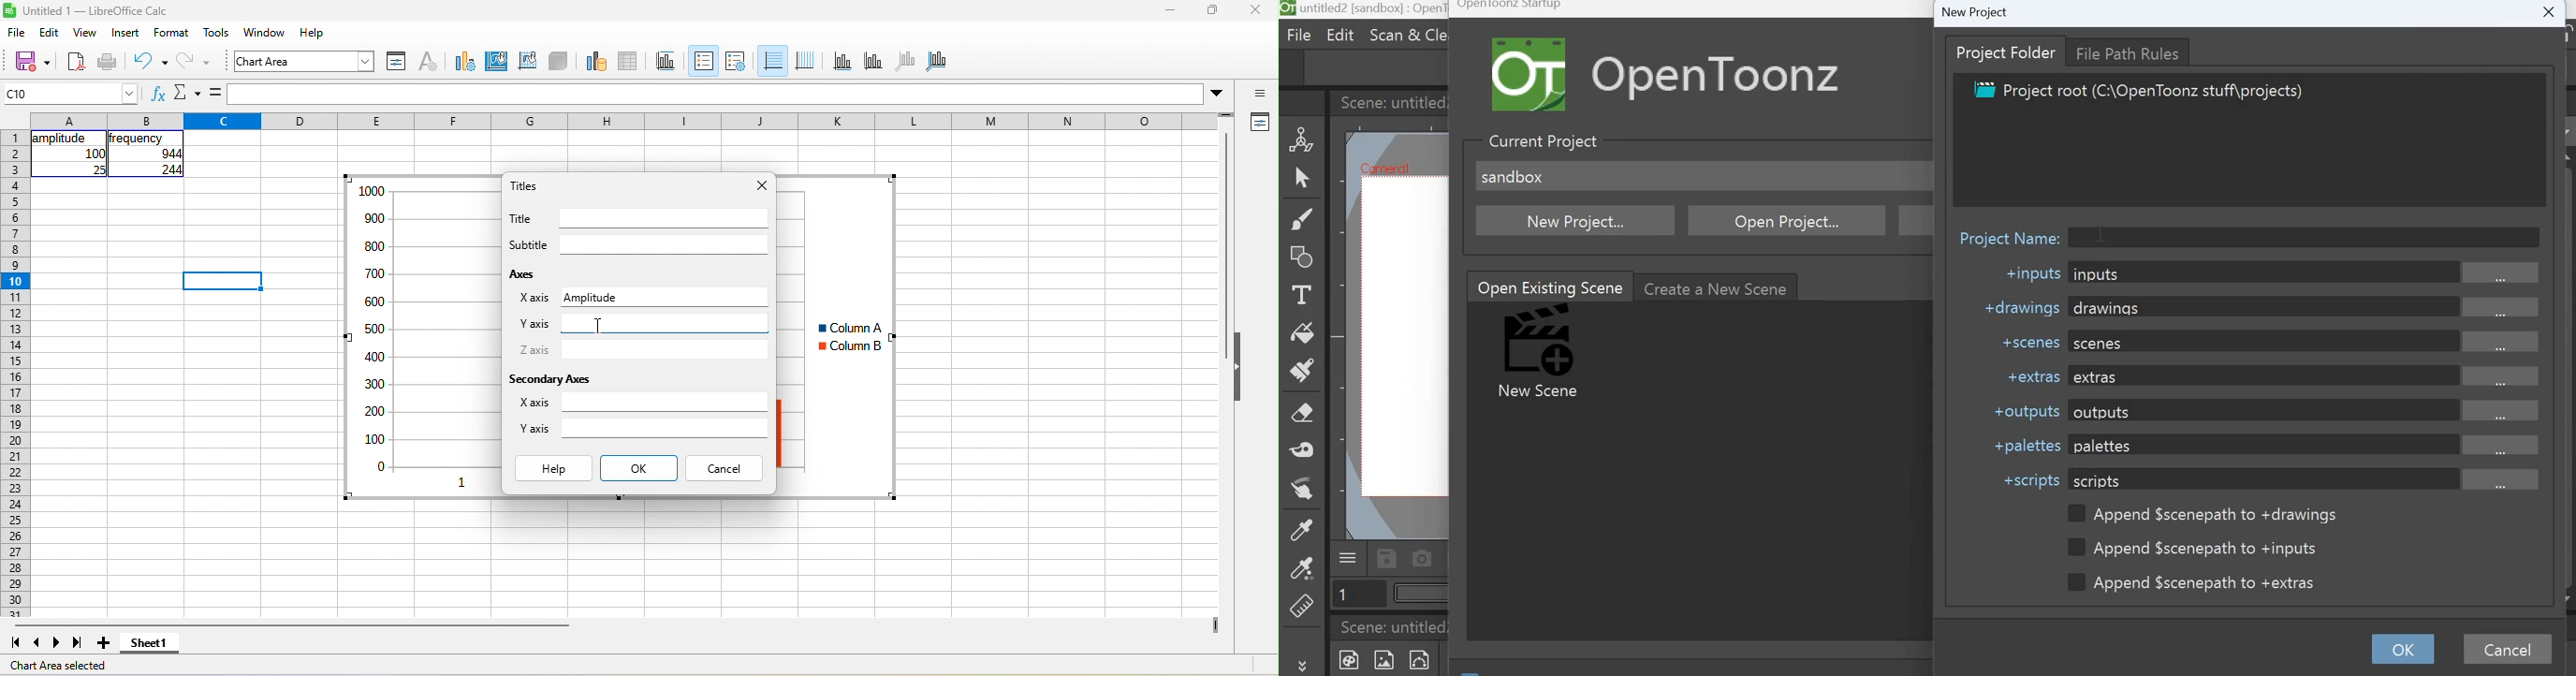 The image size is (2576, 700). Describe the element at coordinates (534, 324) in the screenshot. I see `Y axis` at that location.